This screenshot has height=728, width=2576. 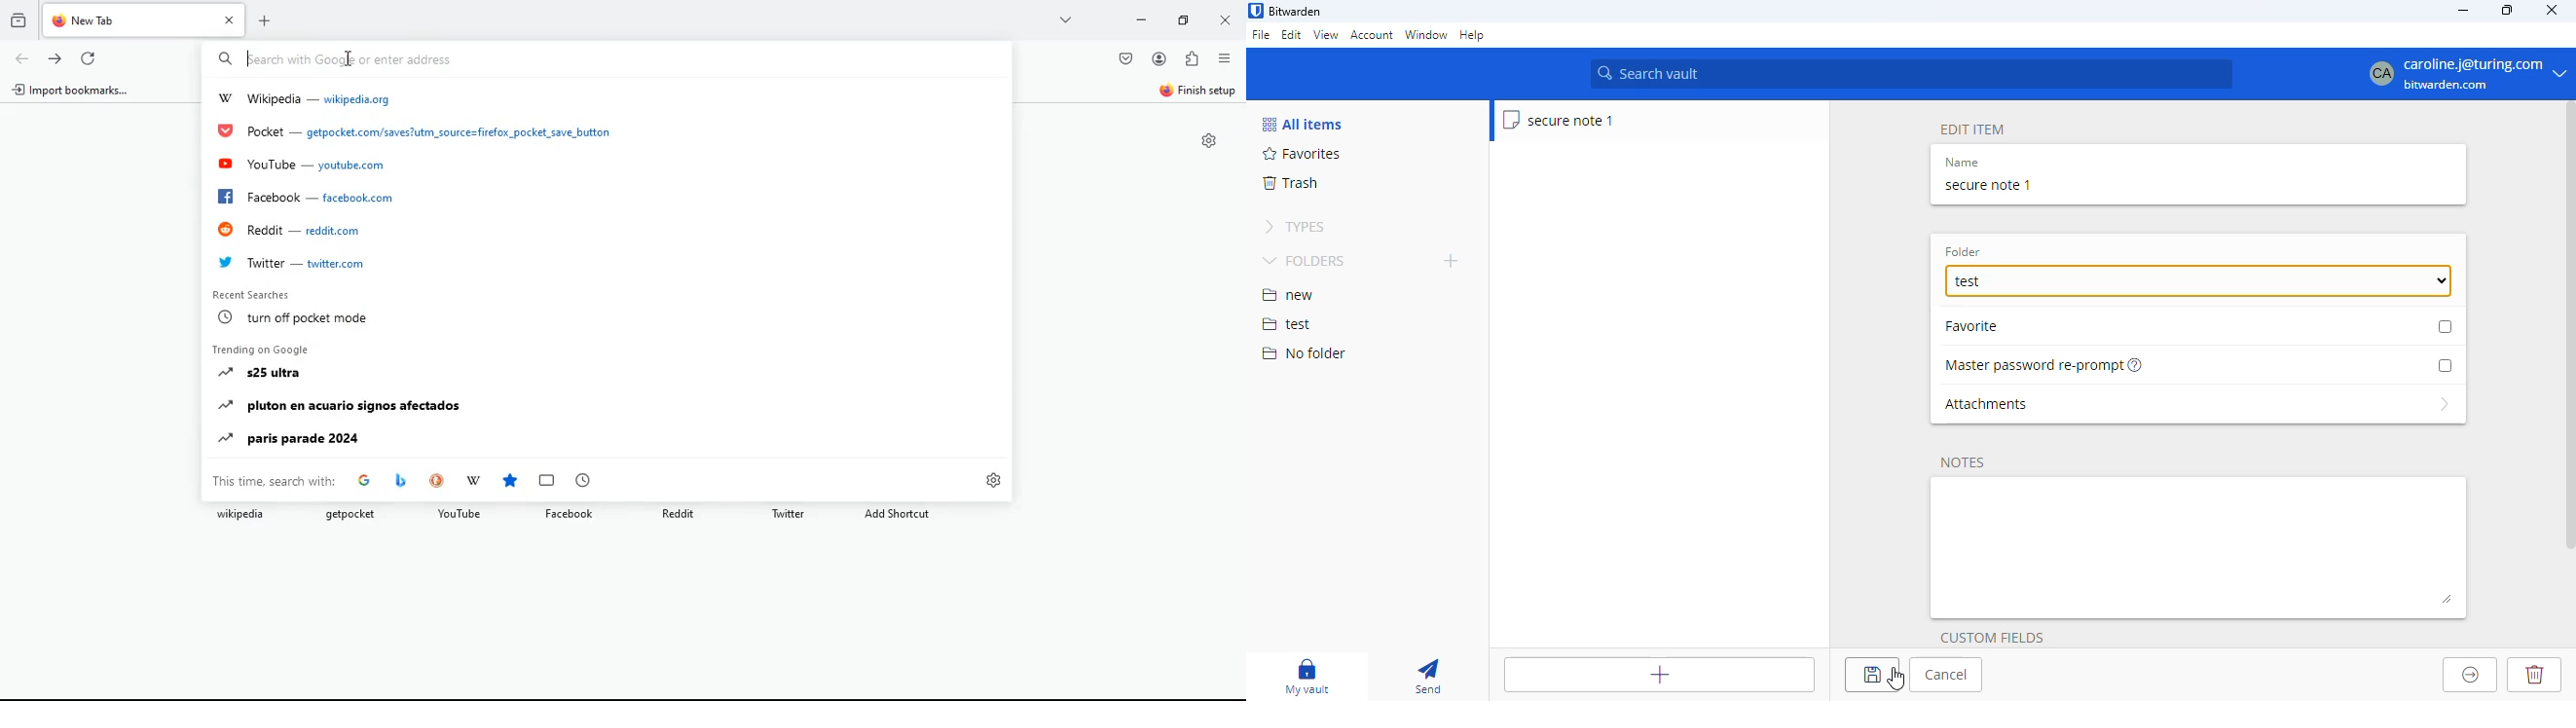 What do you see at coordinates (511, 480) in the screenshot?
I see `Starred` at bounding box center [511, 480].